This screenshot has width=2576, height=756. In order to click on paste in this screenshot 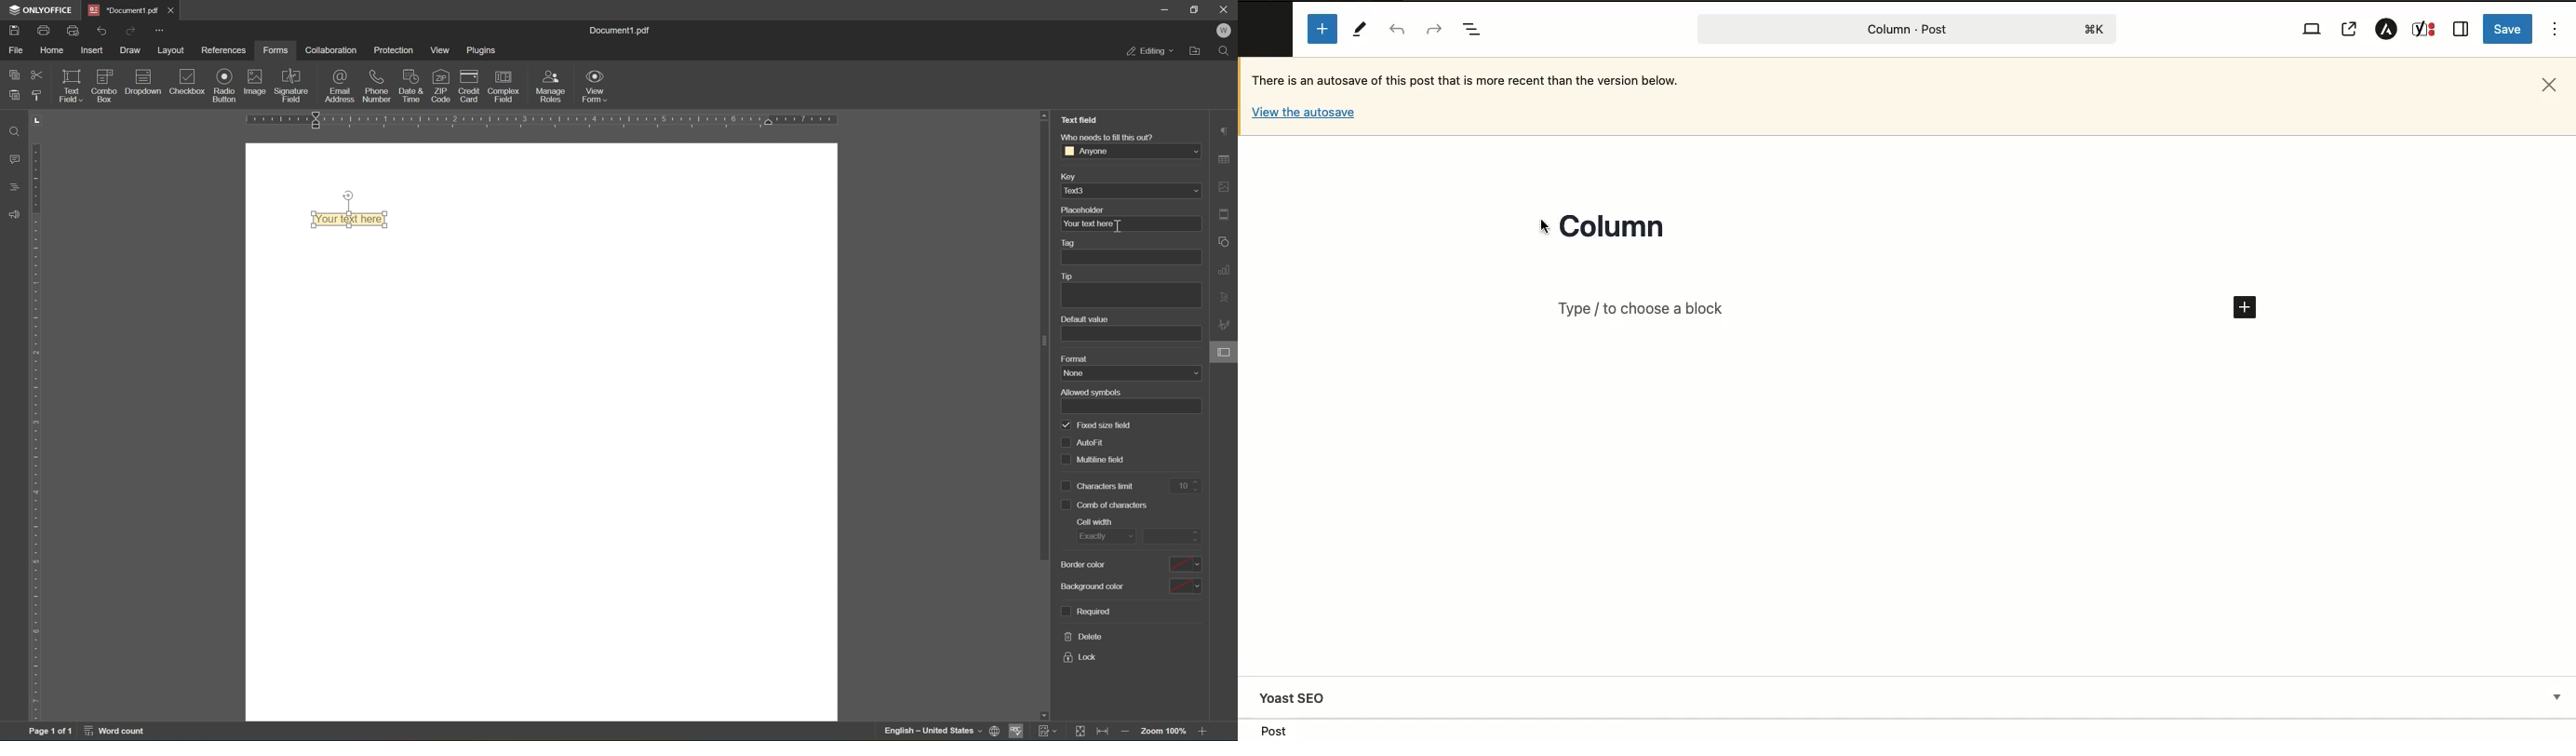, I will do `click(14, 96)`.